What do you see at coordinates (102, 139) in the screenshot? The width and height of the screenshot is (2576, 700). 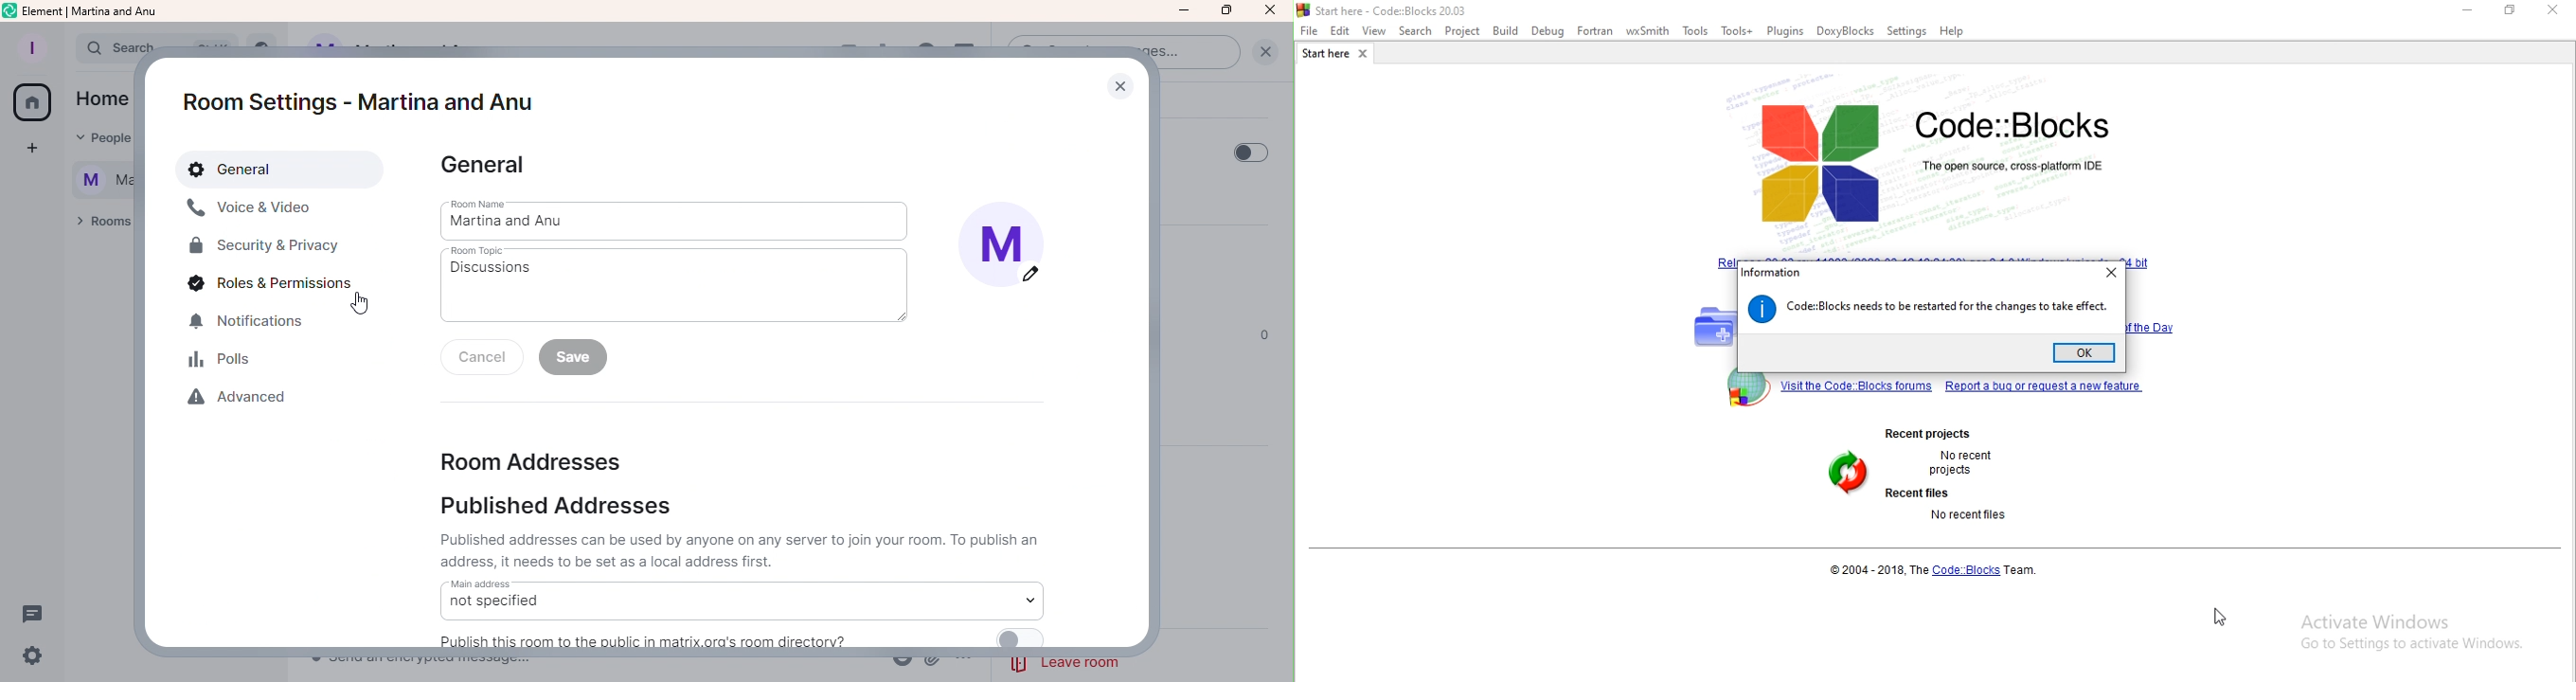 I see `People` at bounding box center [102, 139].